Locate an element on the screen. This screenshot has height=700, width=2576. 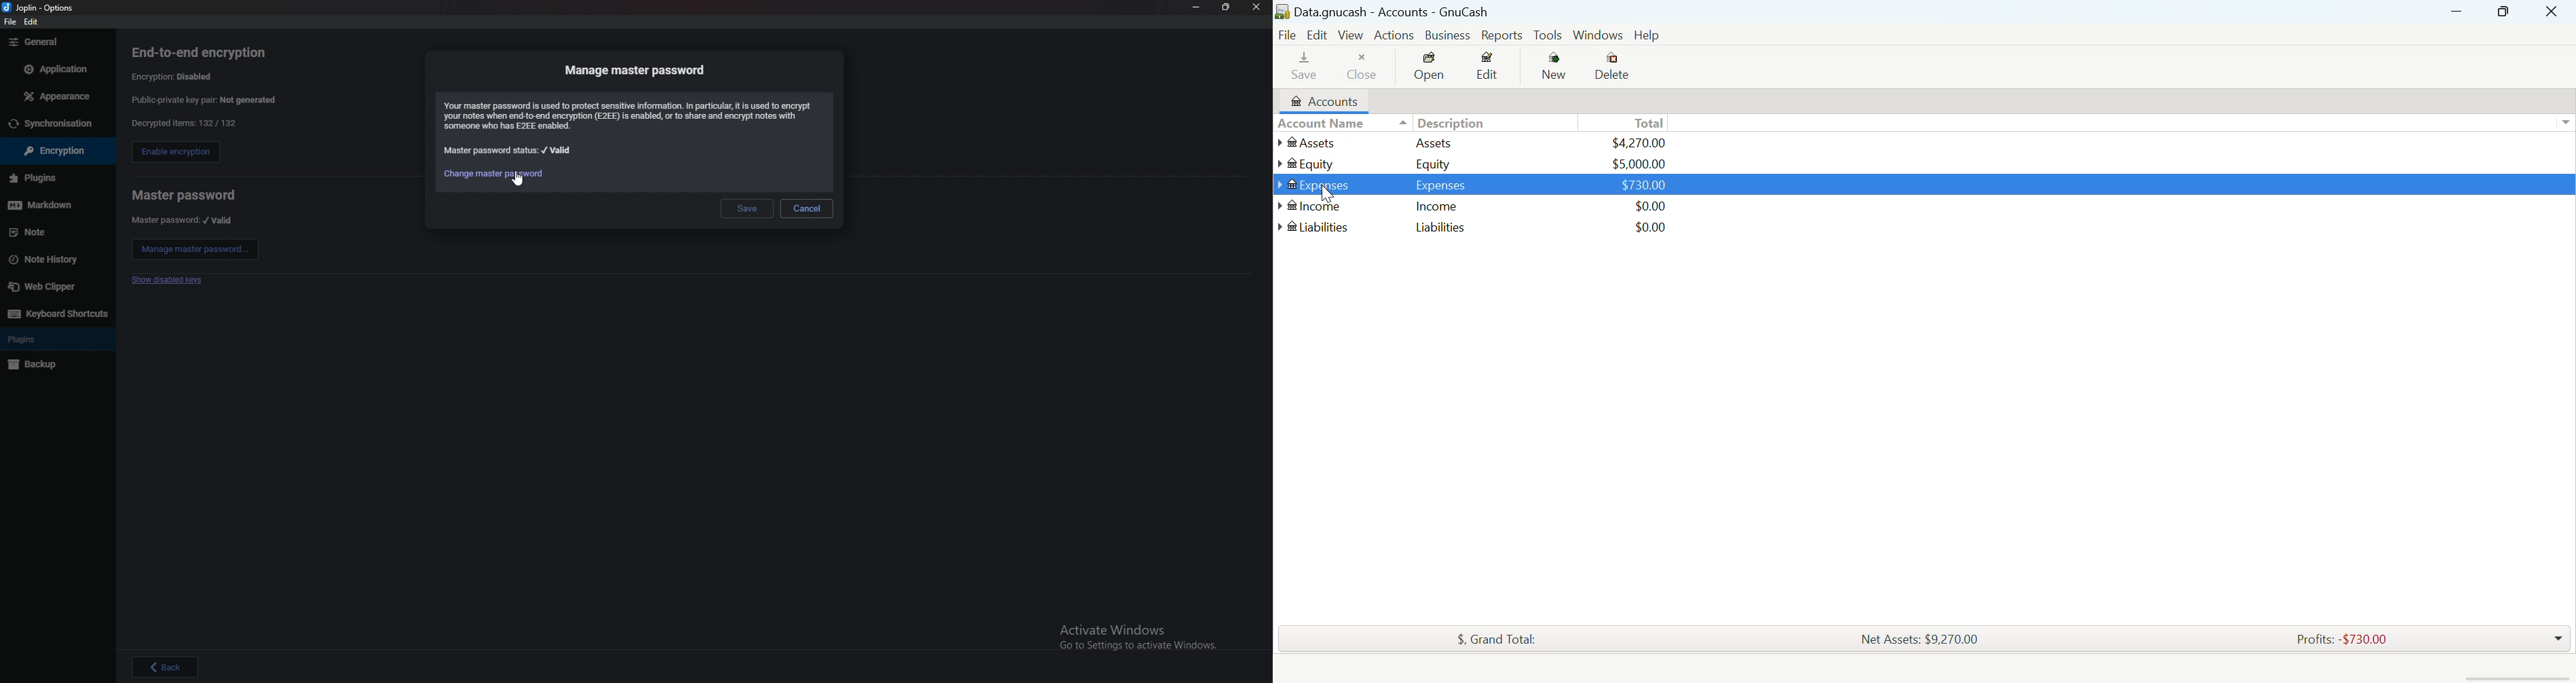
Restore Down is located at coordinates (2458, 12).